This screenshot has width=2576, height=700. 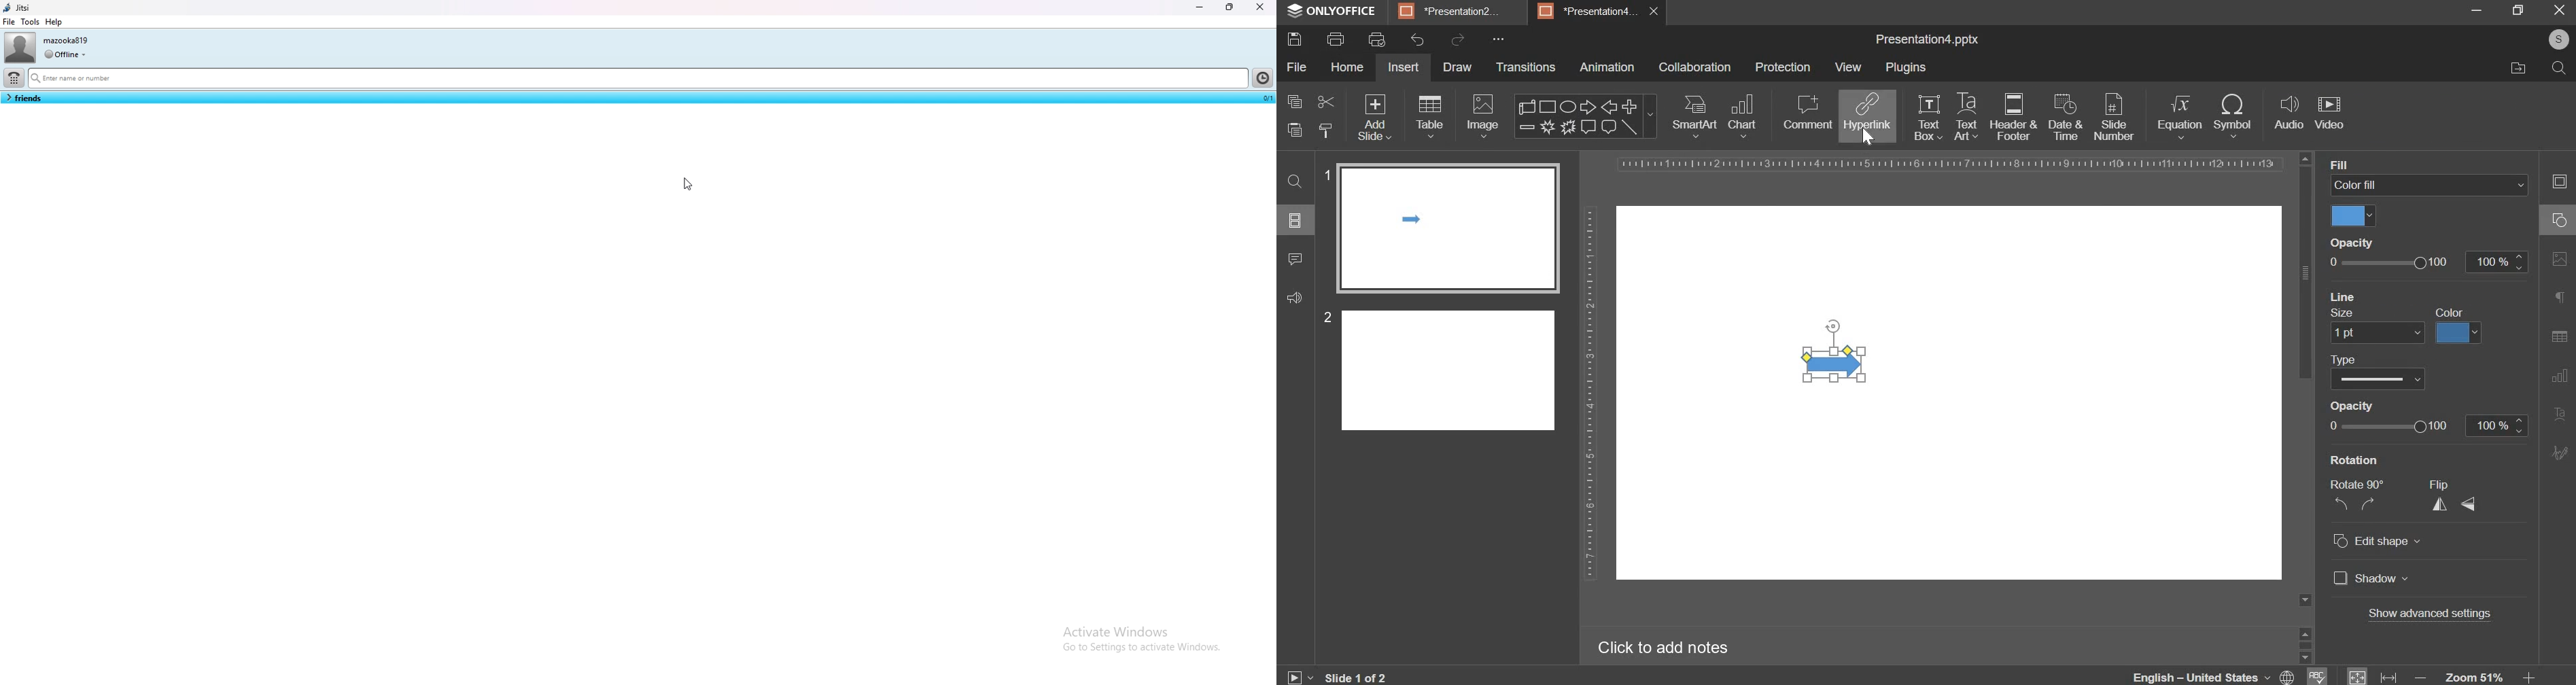 I want to click on 100 %, so click(x=2493, y=425).